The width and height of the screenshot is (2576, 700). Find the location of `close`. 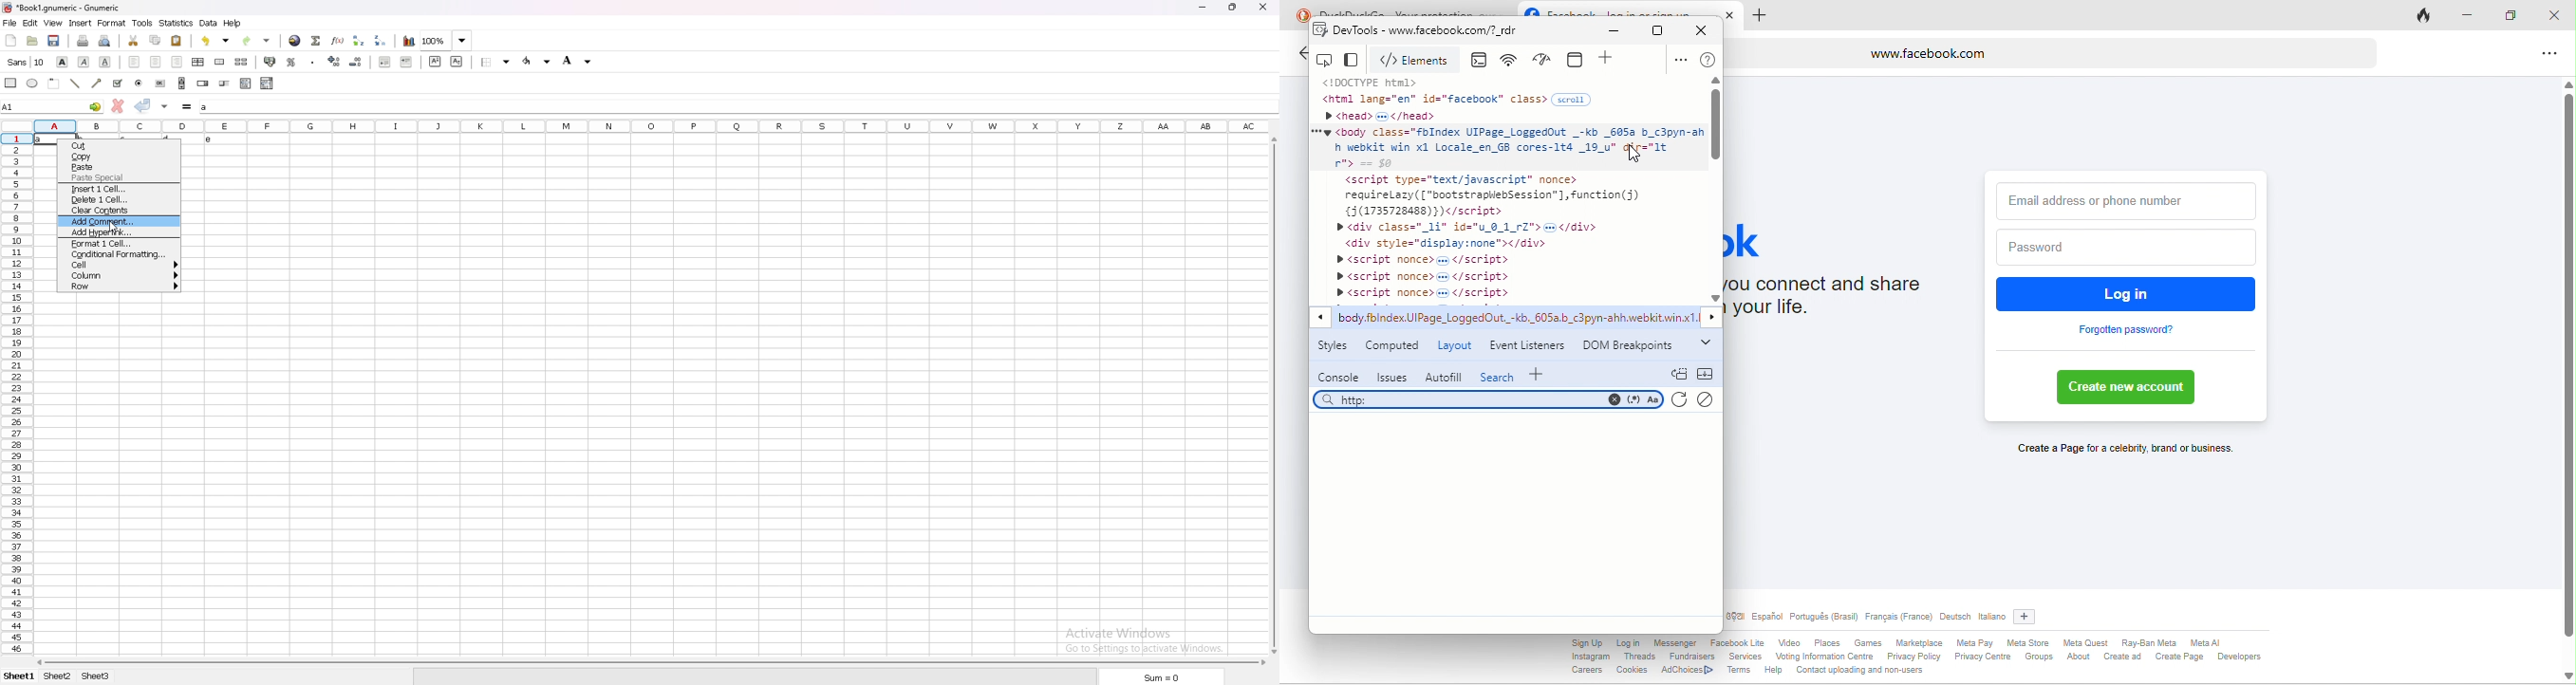

close is located at coordinates (1733, 14).